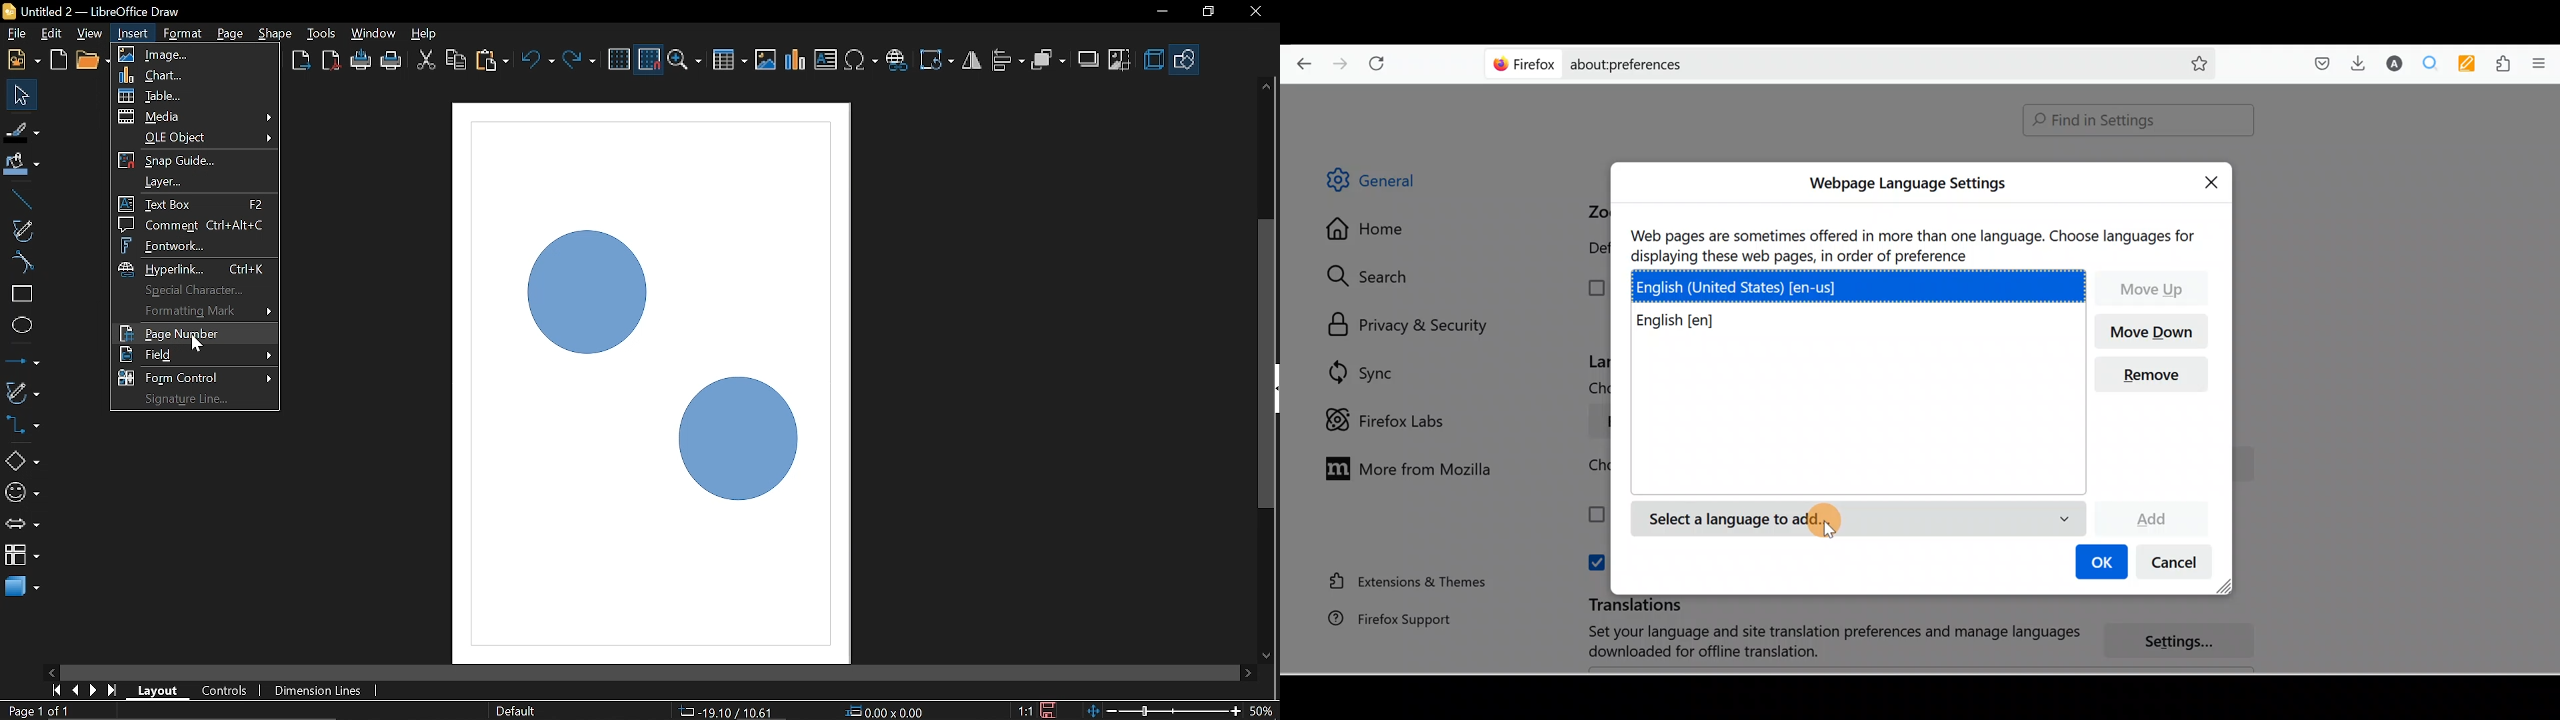 This screenshot has height=728, width=2576. What do you see at coordinates (2139, 120) in the screenshot?
I see `Find in Settings` at bounding box center [2139, 120].